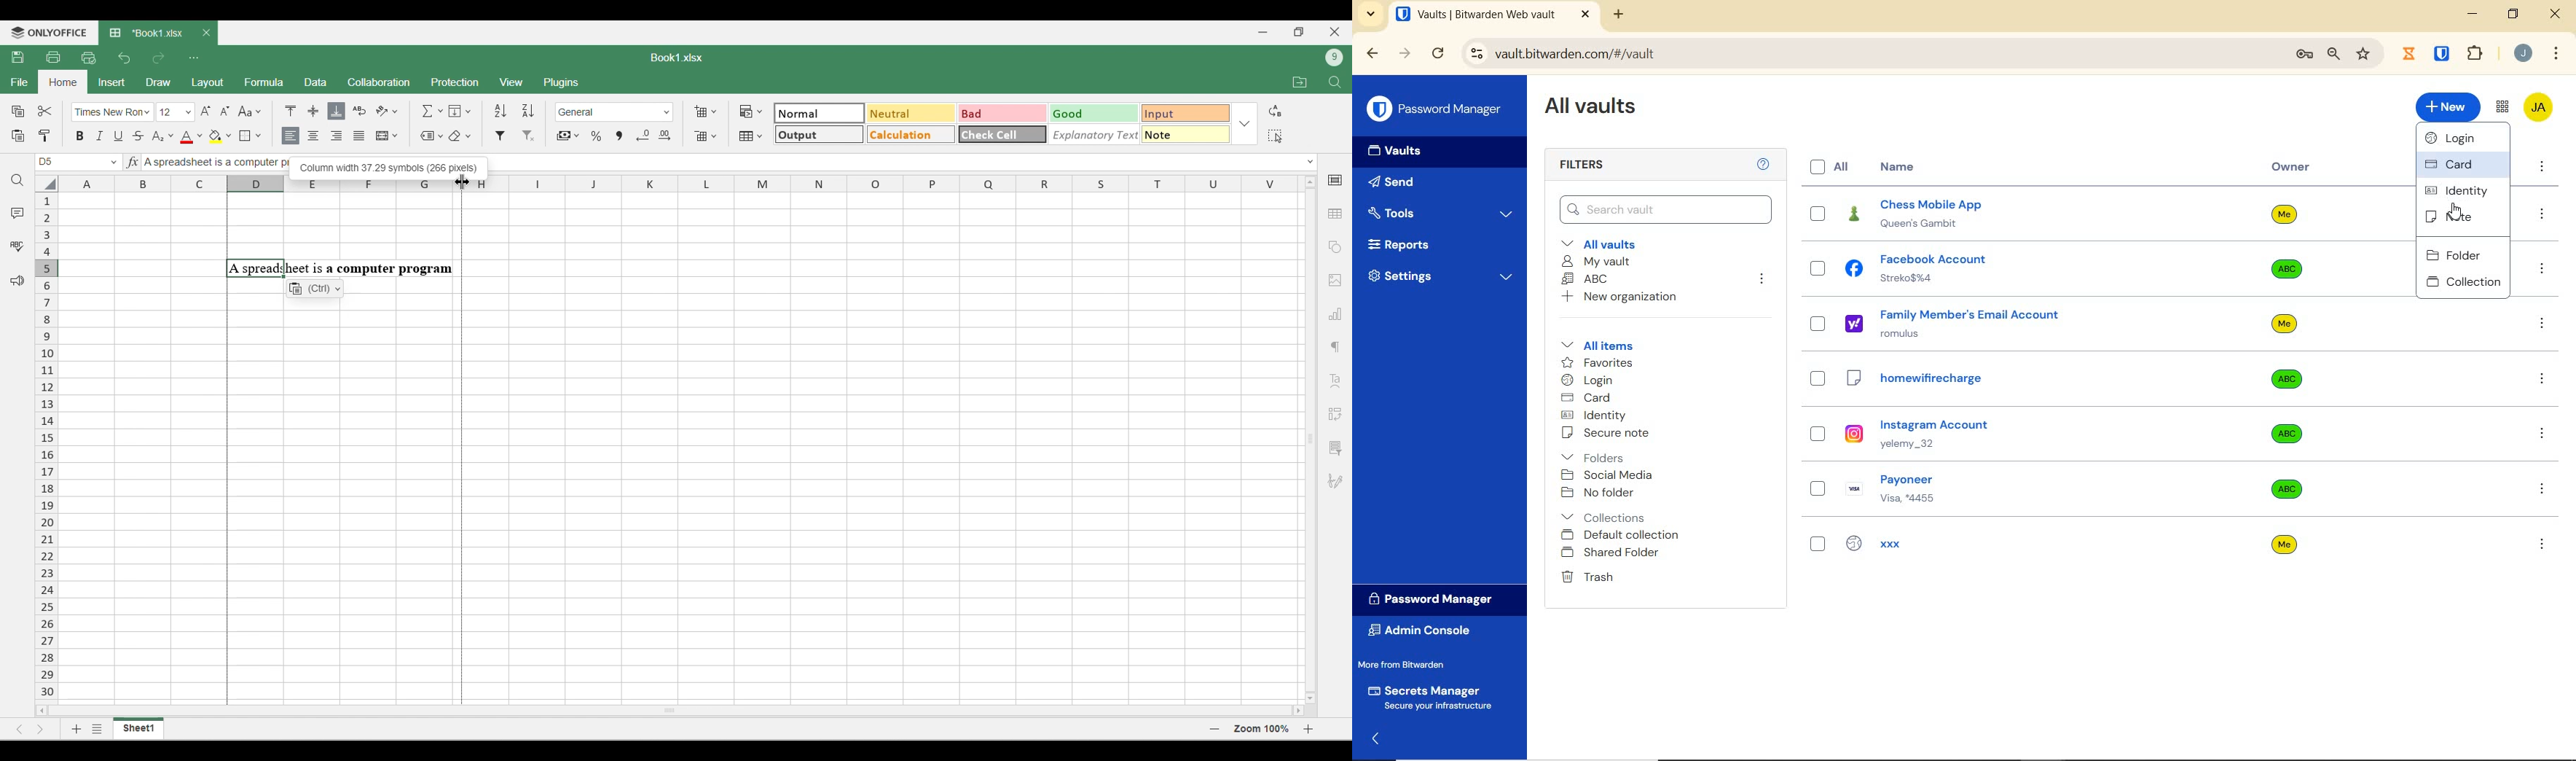 This screenshot has height=784, width=2576. Describe the element at coordinates (1612, 245) in the screenshot. I see `All vaults` at that location.